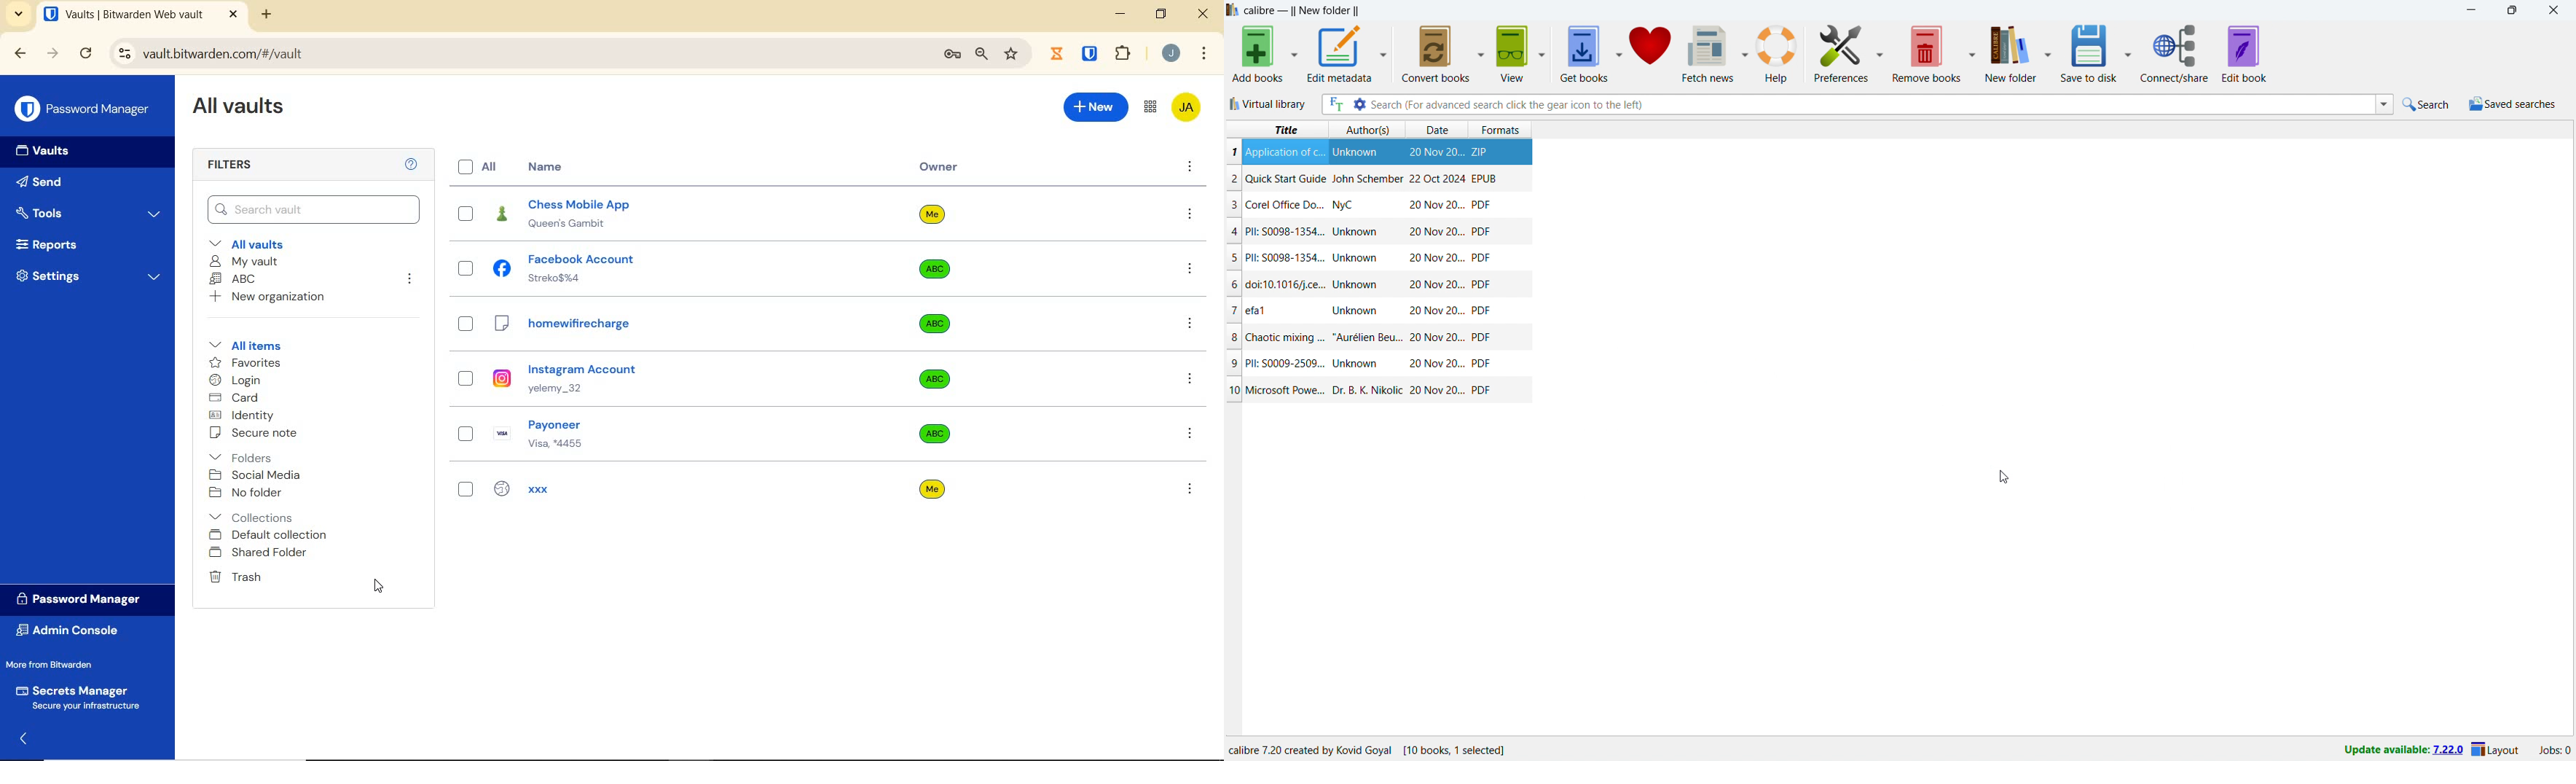 The width and height of the screenshot is (2576, 784). I want to click on Date, so click(1434, 206).